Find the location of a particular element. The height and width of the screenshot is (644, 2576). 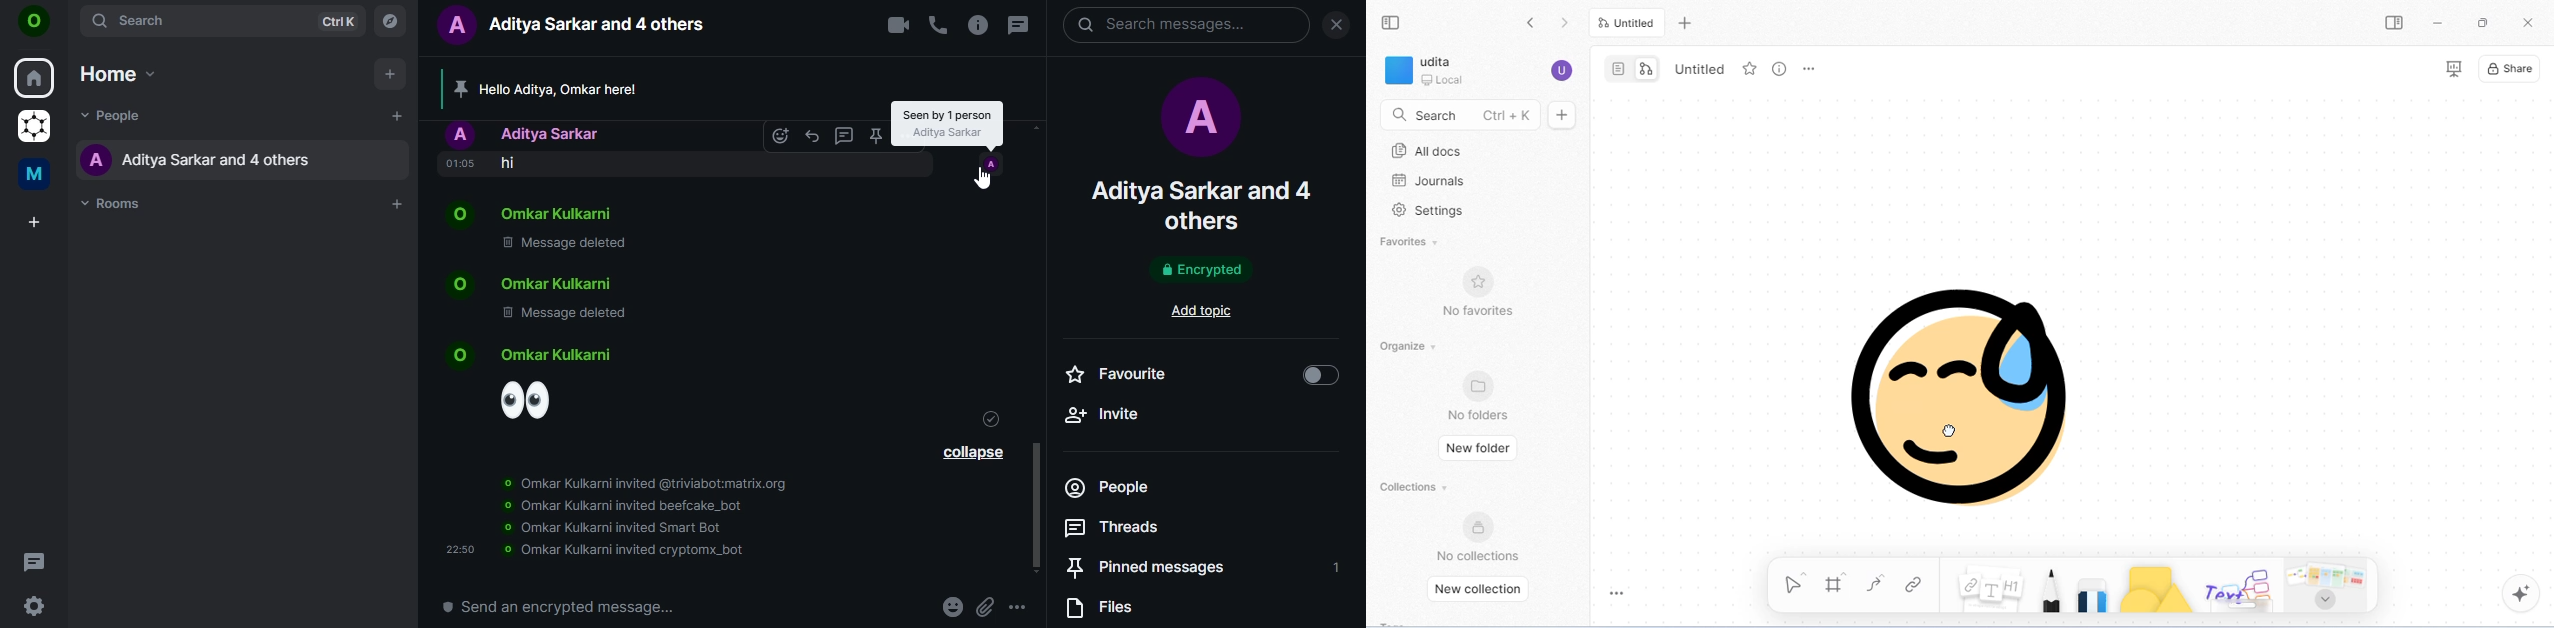

no folders is located at coordinates (1480, 396).